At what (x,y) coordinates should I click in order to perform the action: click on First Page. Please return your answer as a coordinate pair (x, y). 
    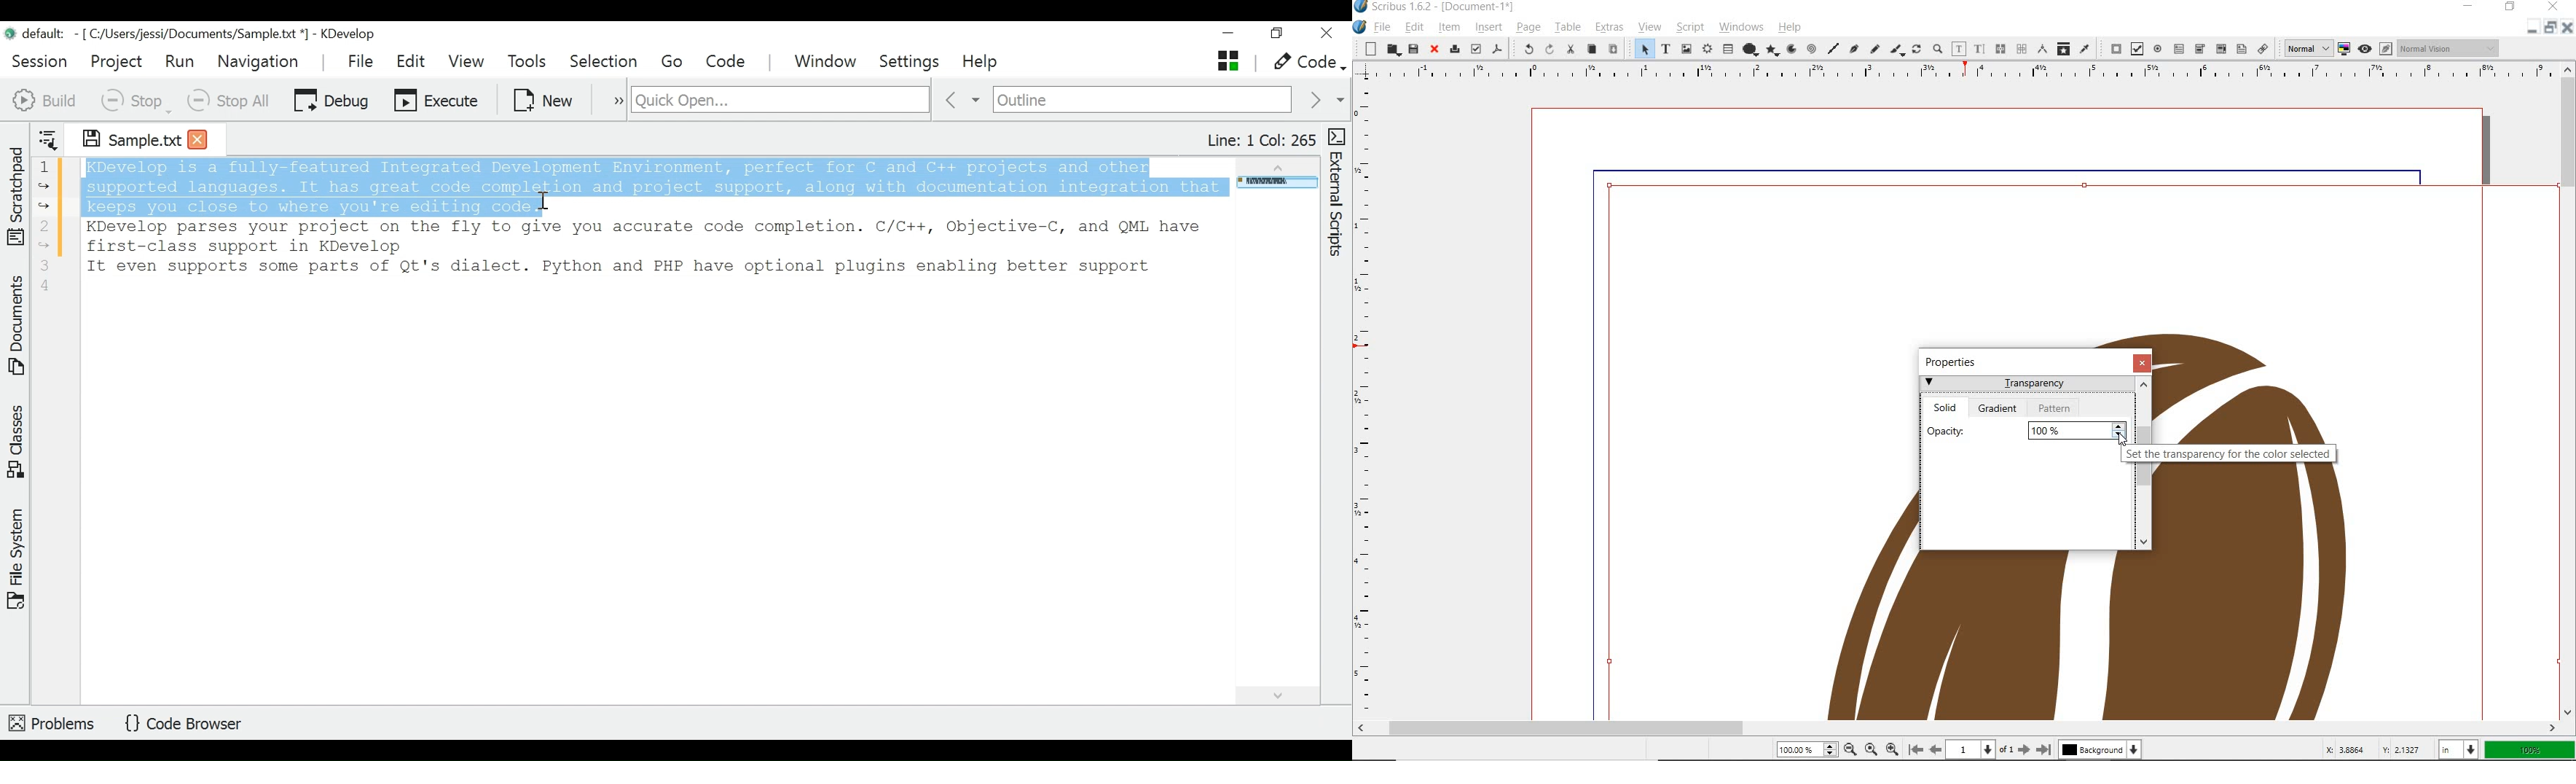
    Looking at the image, I should click on (1915, 749).